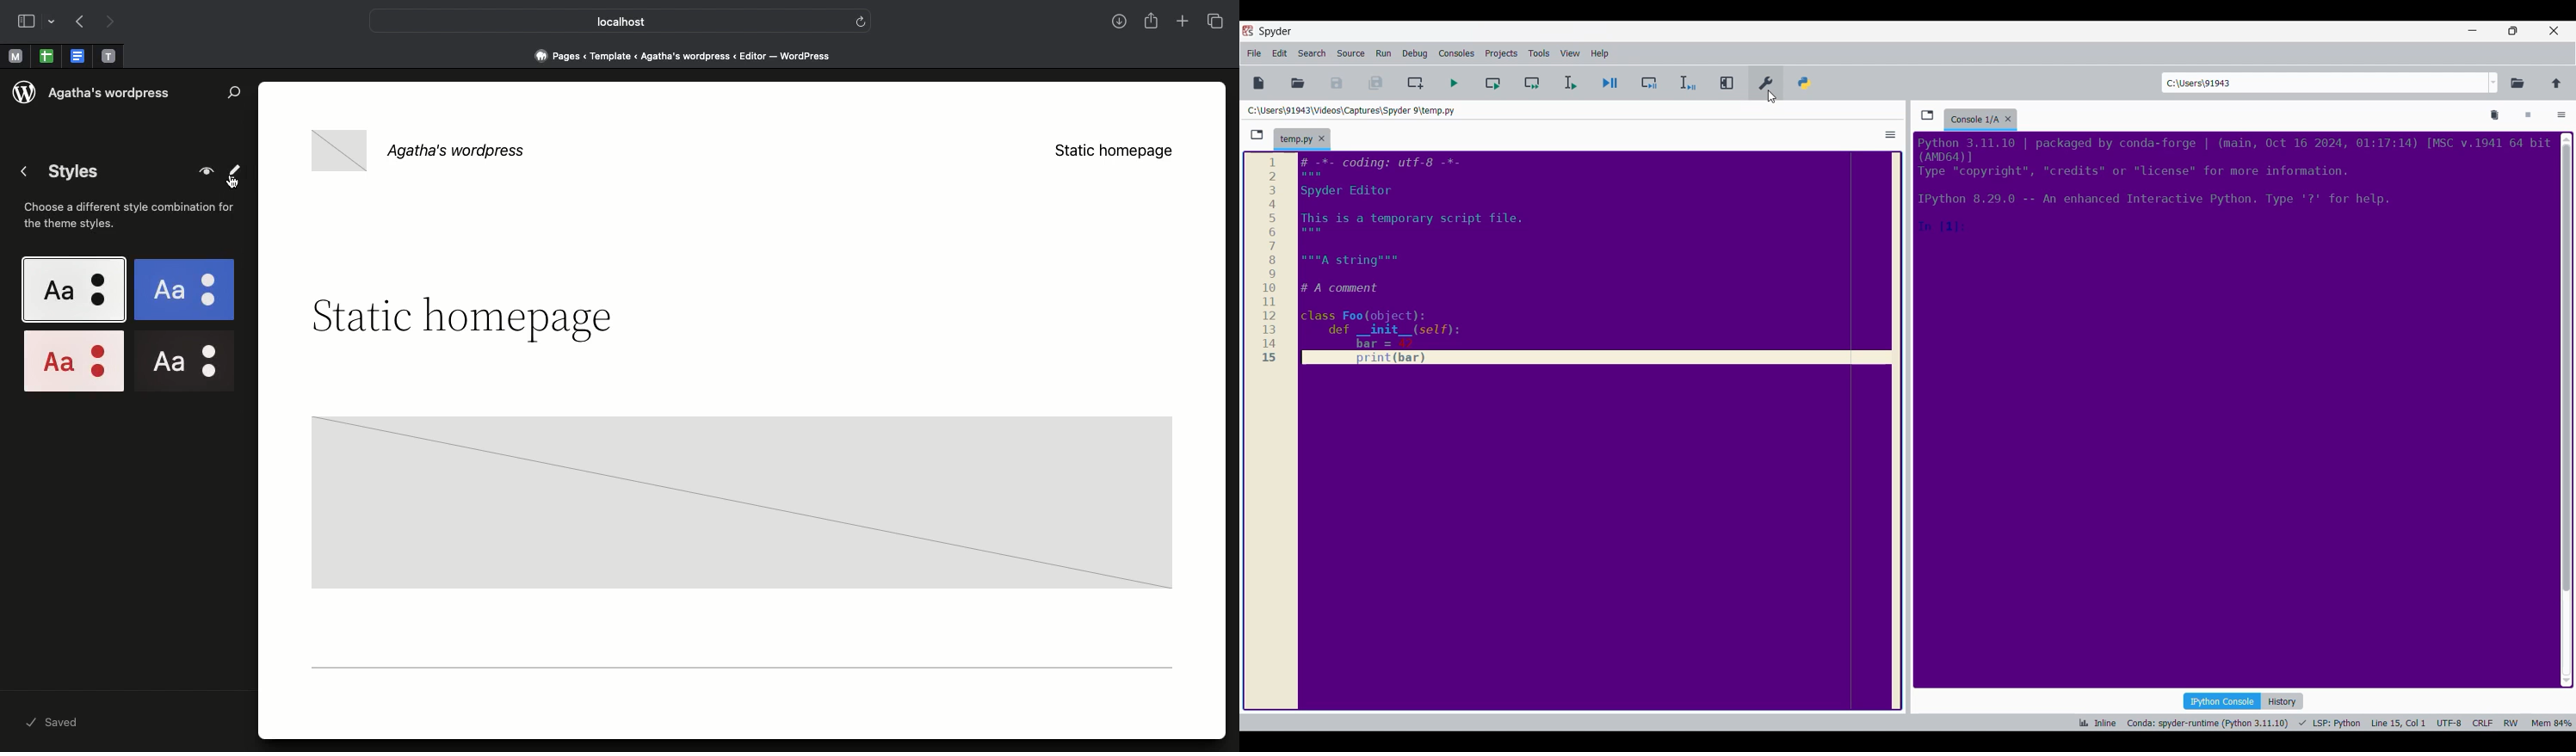  What do you see at coordinates (2283, 700) in the screenshot?
I see `History` at bounding box center [2283, 700].